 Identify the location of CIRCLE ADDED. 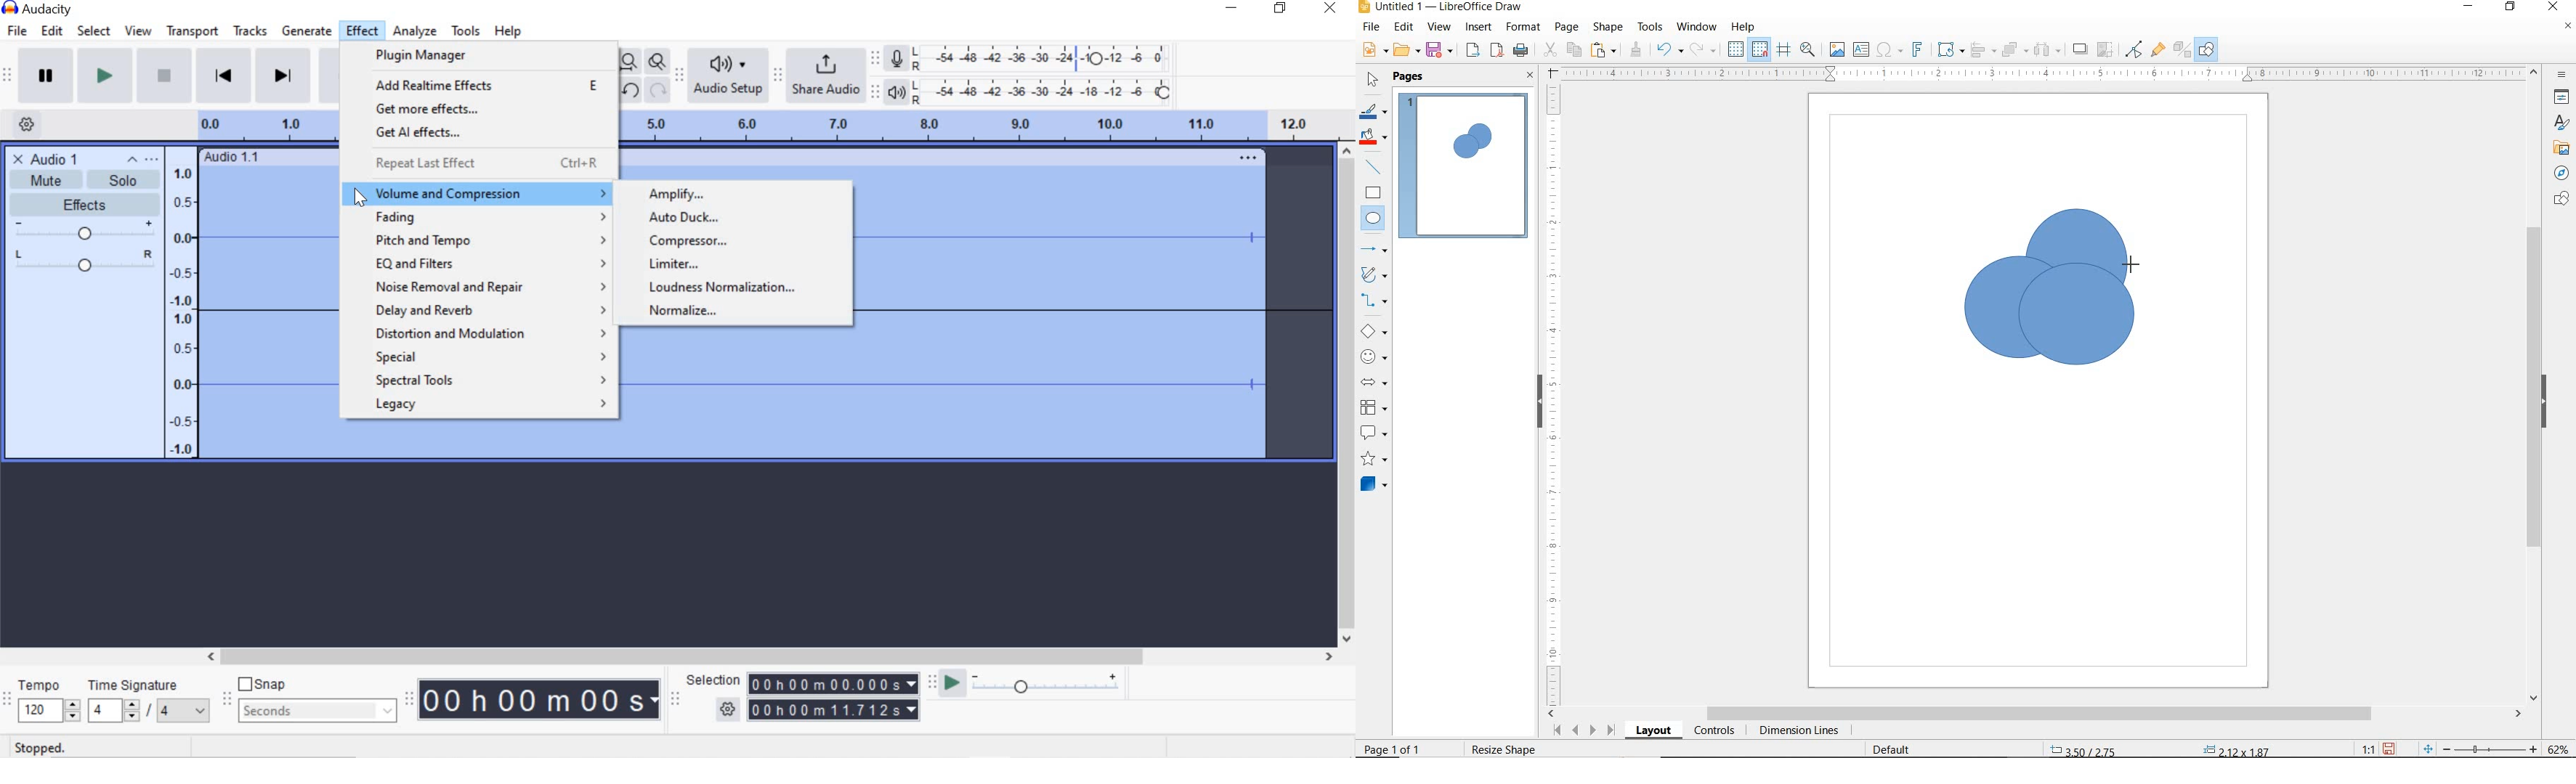
(1481, 138).